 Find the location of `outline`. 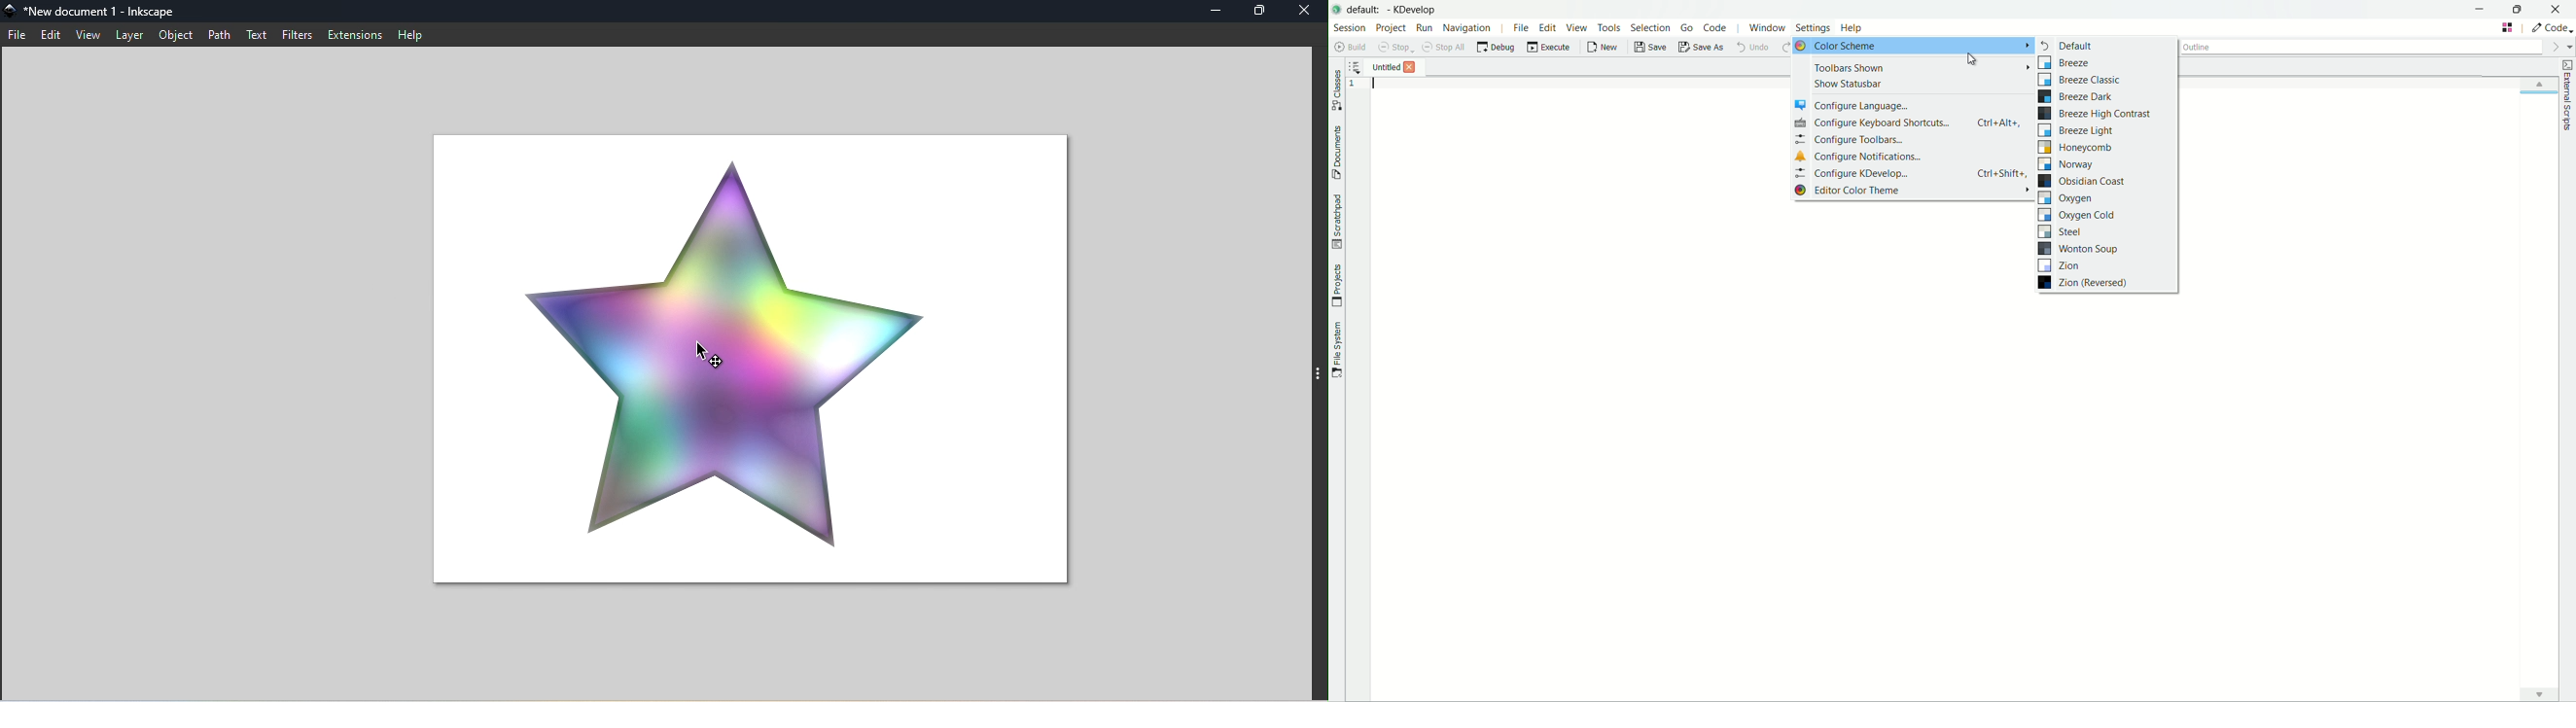

outline is located at coordinates (2361, 49).